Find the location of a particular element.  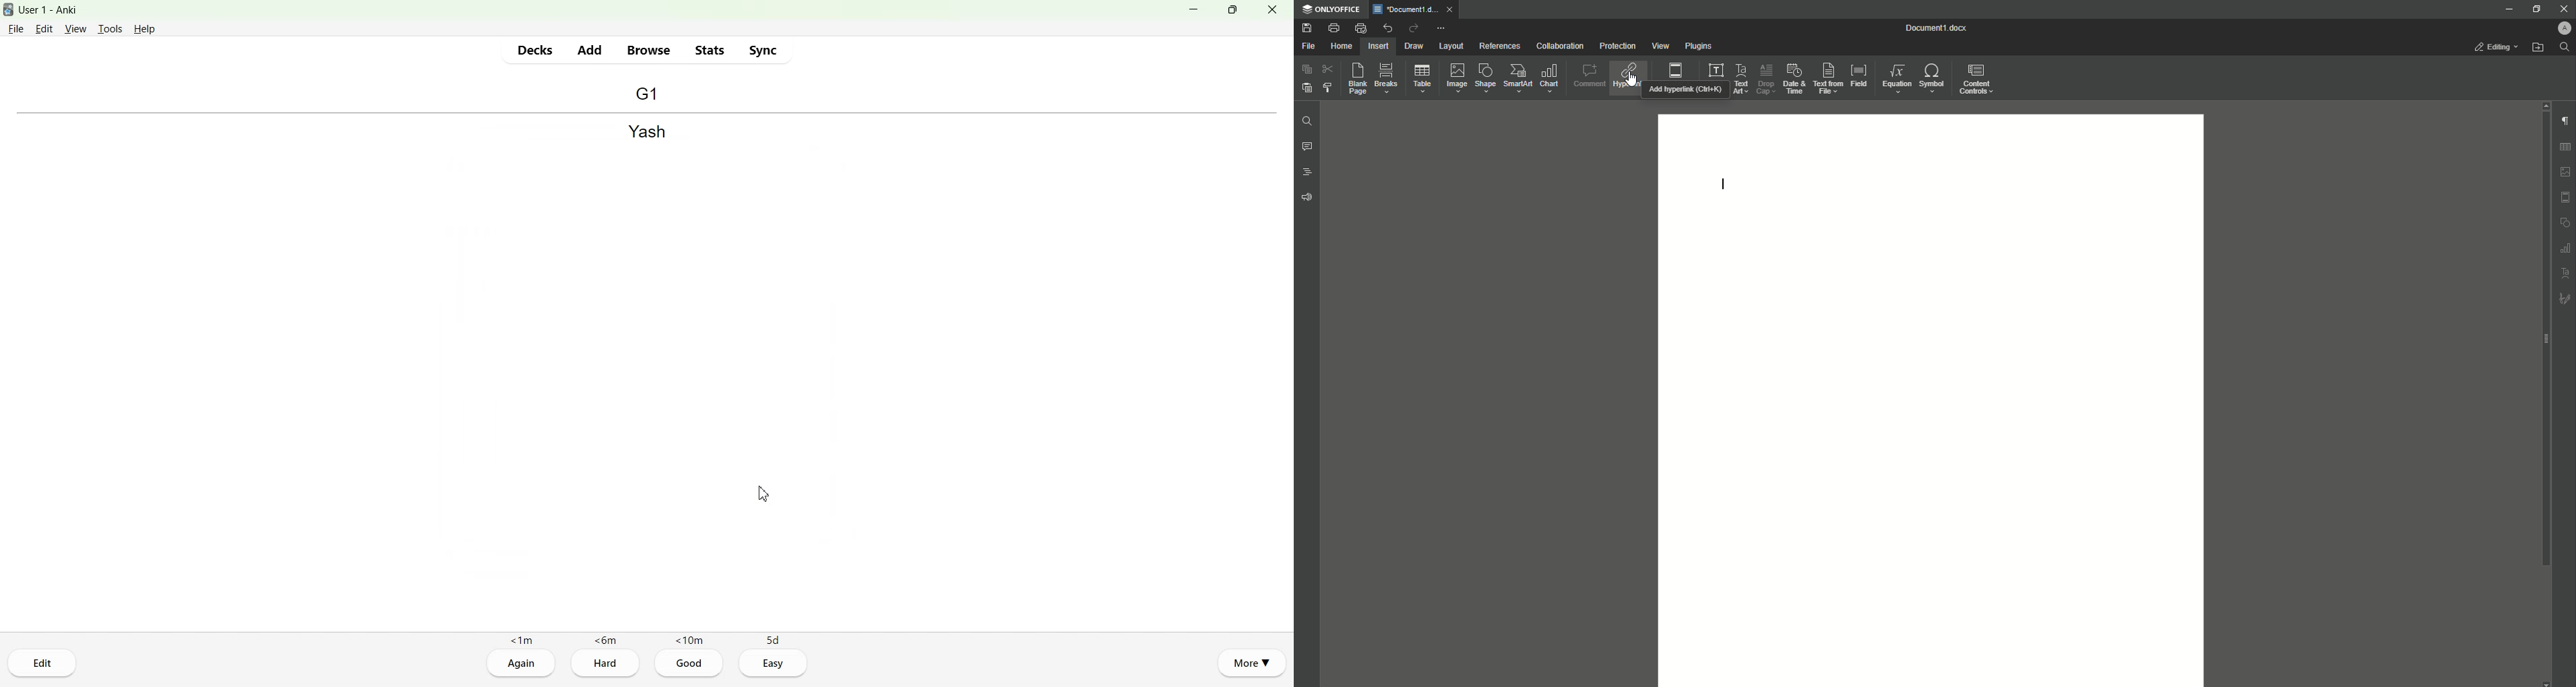

Open From File is located at coordinates (2538, 49).